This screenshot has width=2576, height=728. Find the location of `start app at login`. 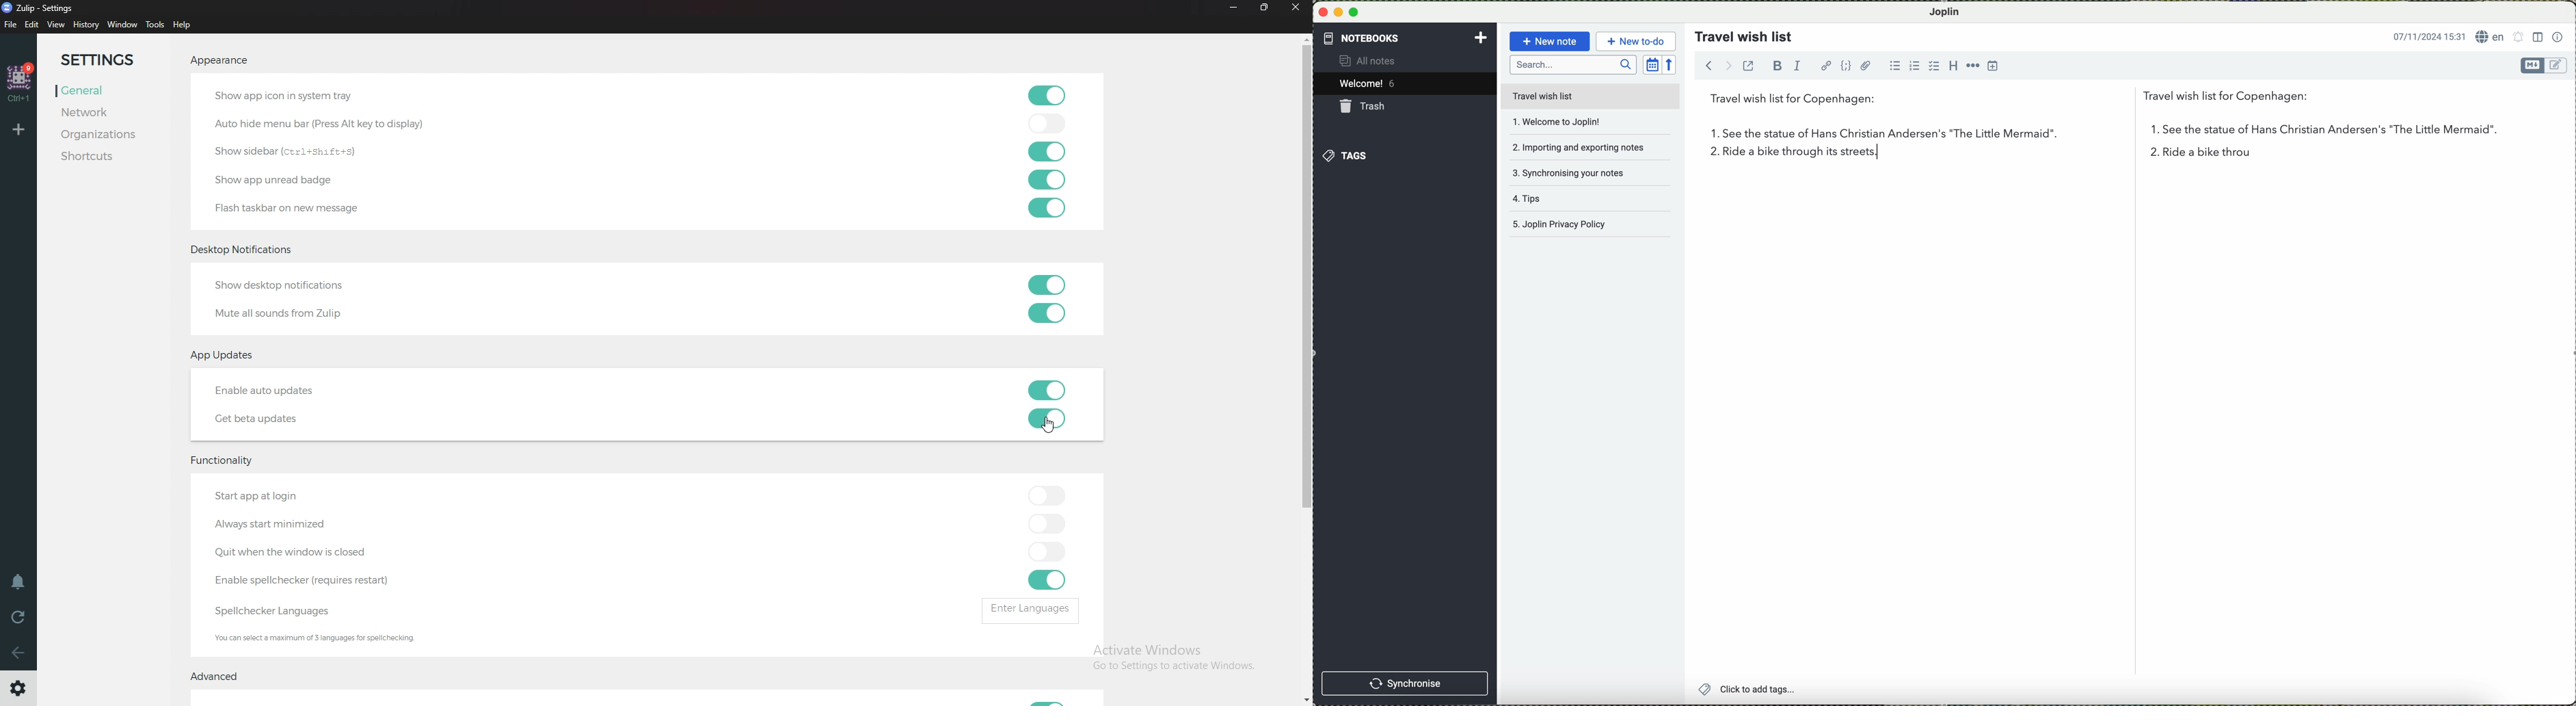

start app at login is located at coordinates (268, 497).